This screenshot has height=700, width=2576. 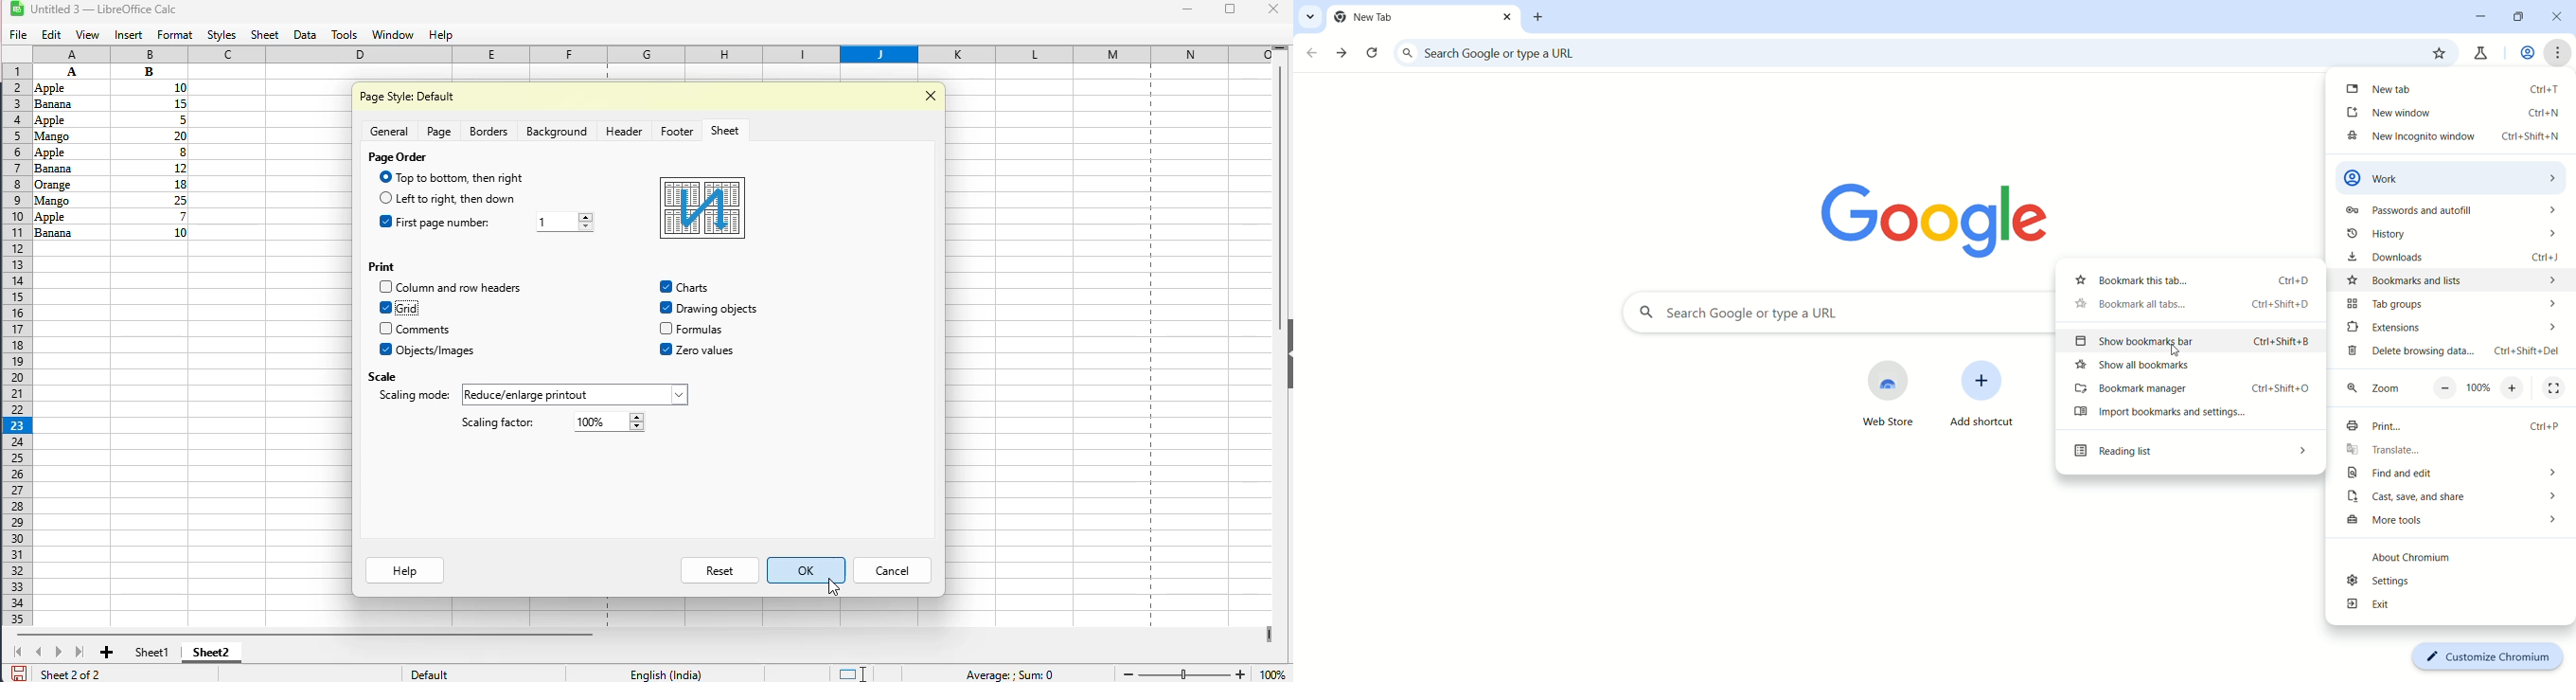 What do you see at coordinates (456, 198) in the screenshot?
I see `left to right, then down` at bounding box center [456, 198].